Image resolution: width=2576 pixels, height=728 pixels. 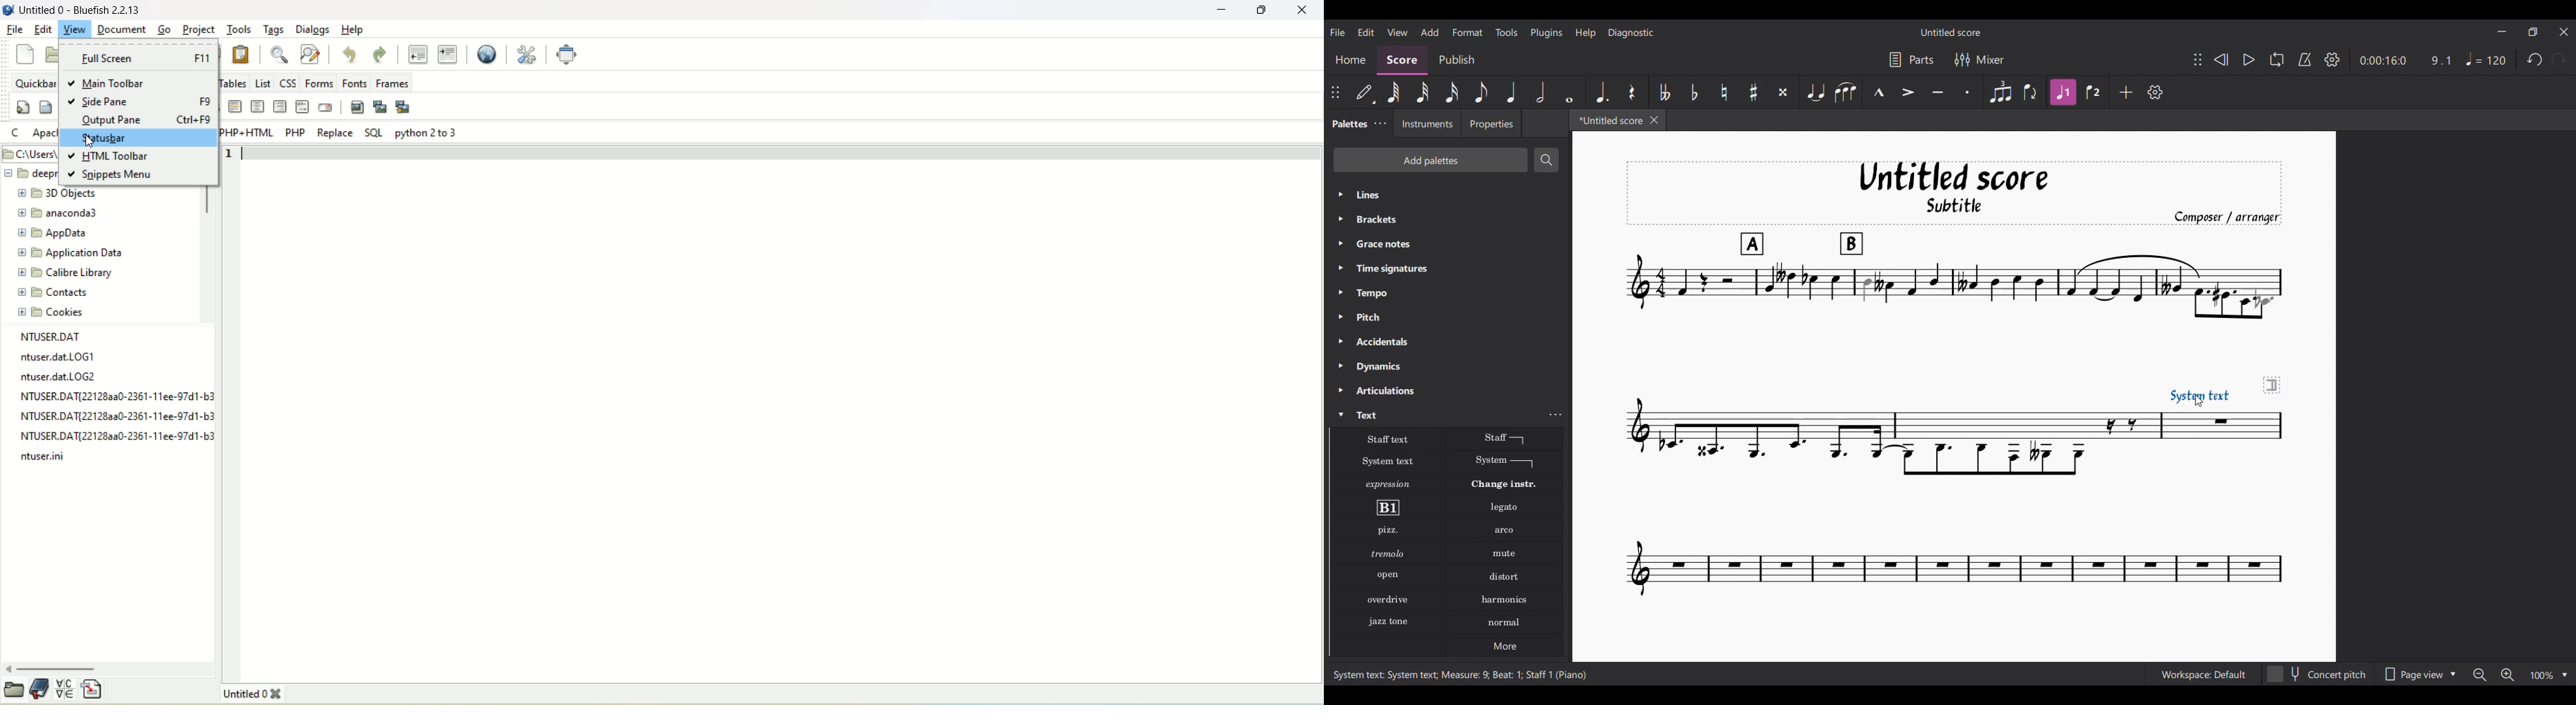 What do you see at coordinates (1430, 160) in the screenshot?
I see `Add palettes` at bounding box center [1430, 160].